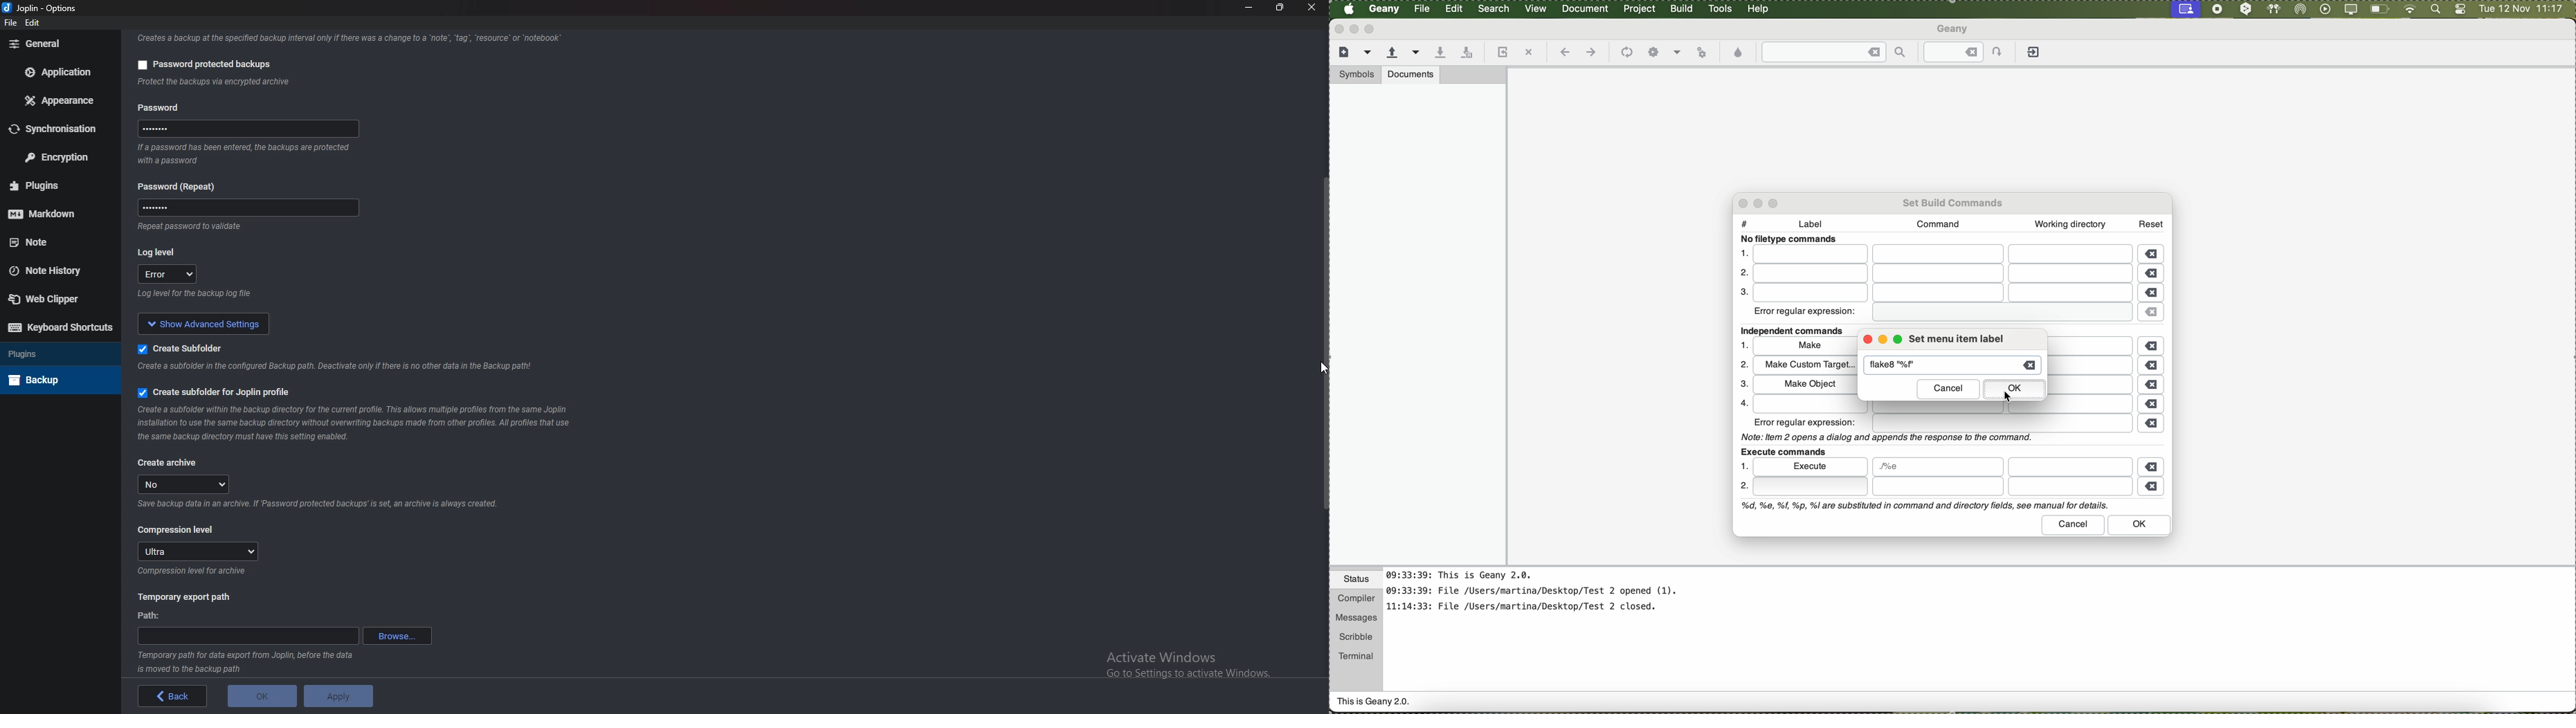  What do you see at coordinates (1312, 8) in the screenshot?
I see `close` at bounding box center [1312, 8].